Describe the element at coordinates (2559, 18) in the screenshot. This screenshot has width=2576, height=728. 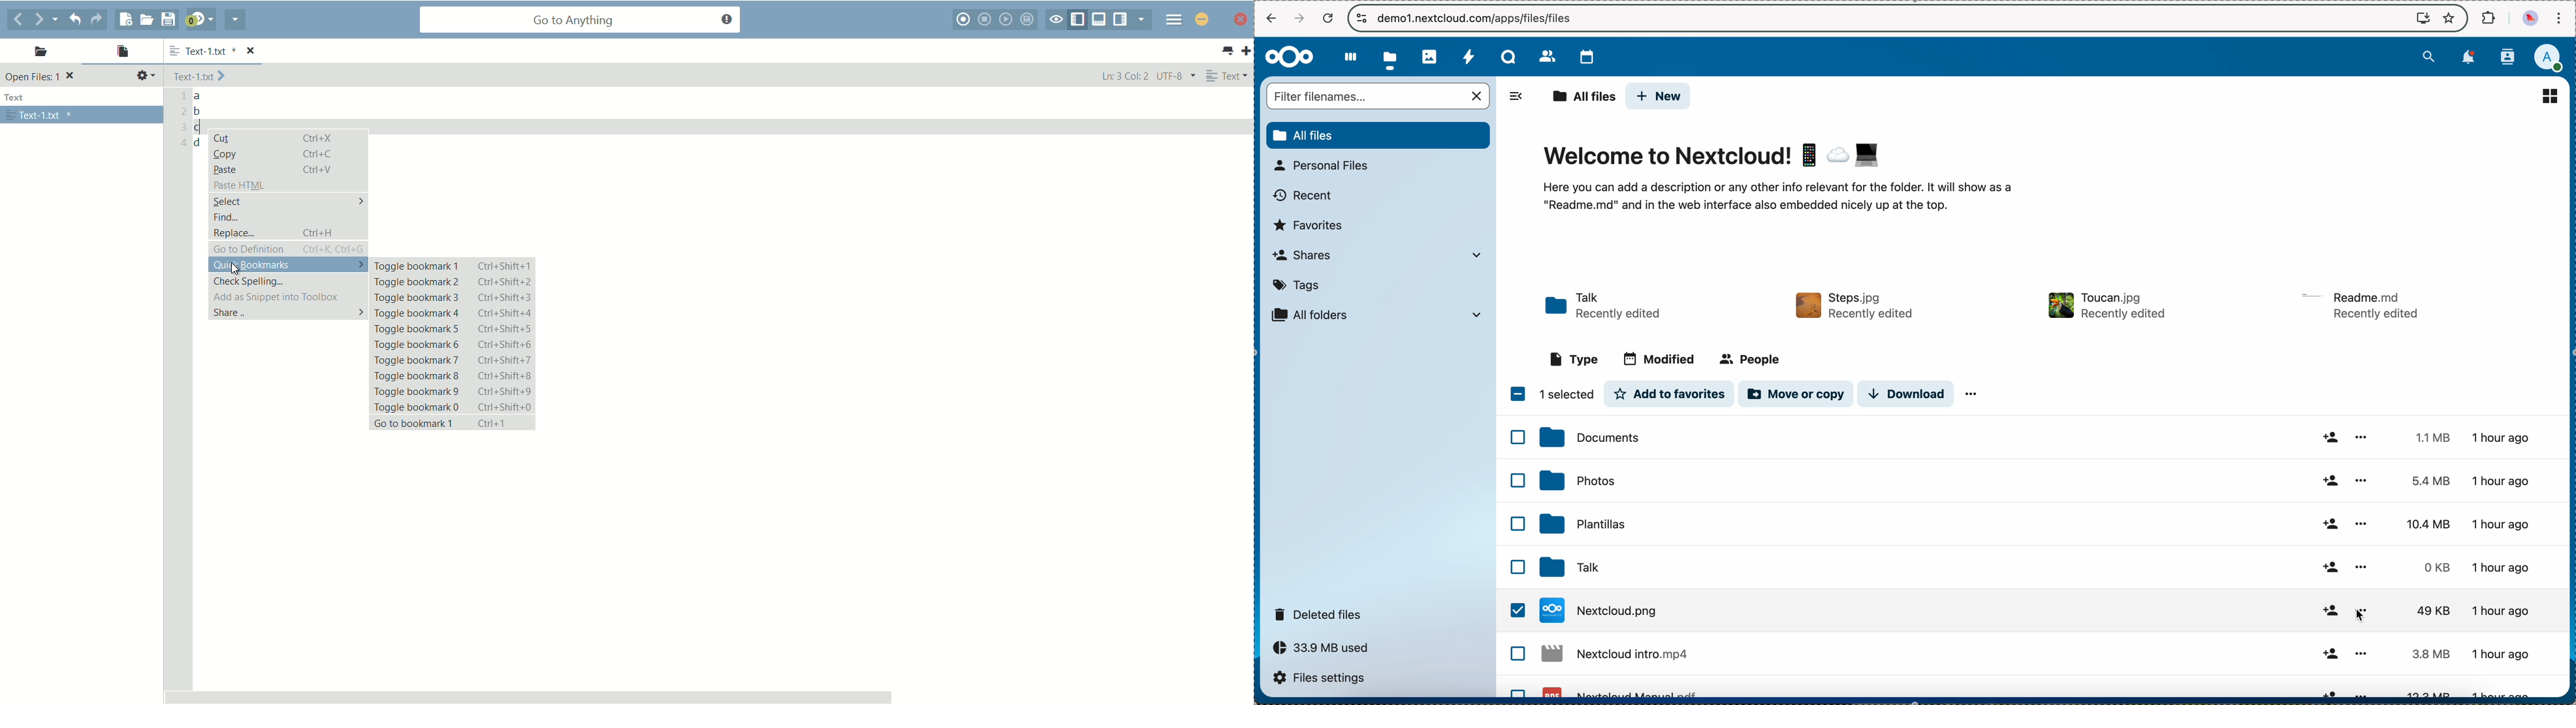
I see `customize and control Google Chrome` at that location.